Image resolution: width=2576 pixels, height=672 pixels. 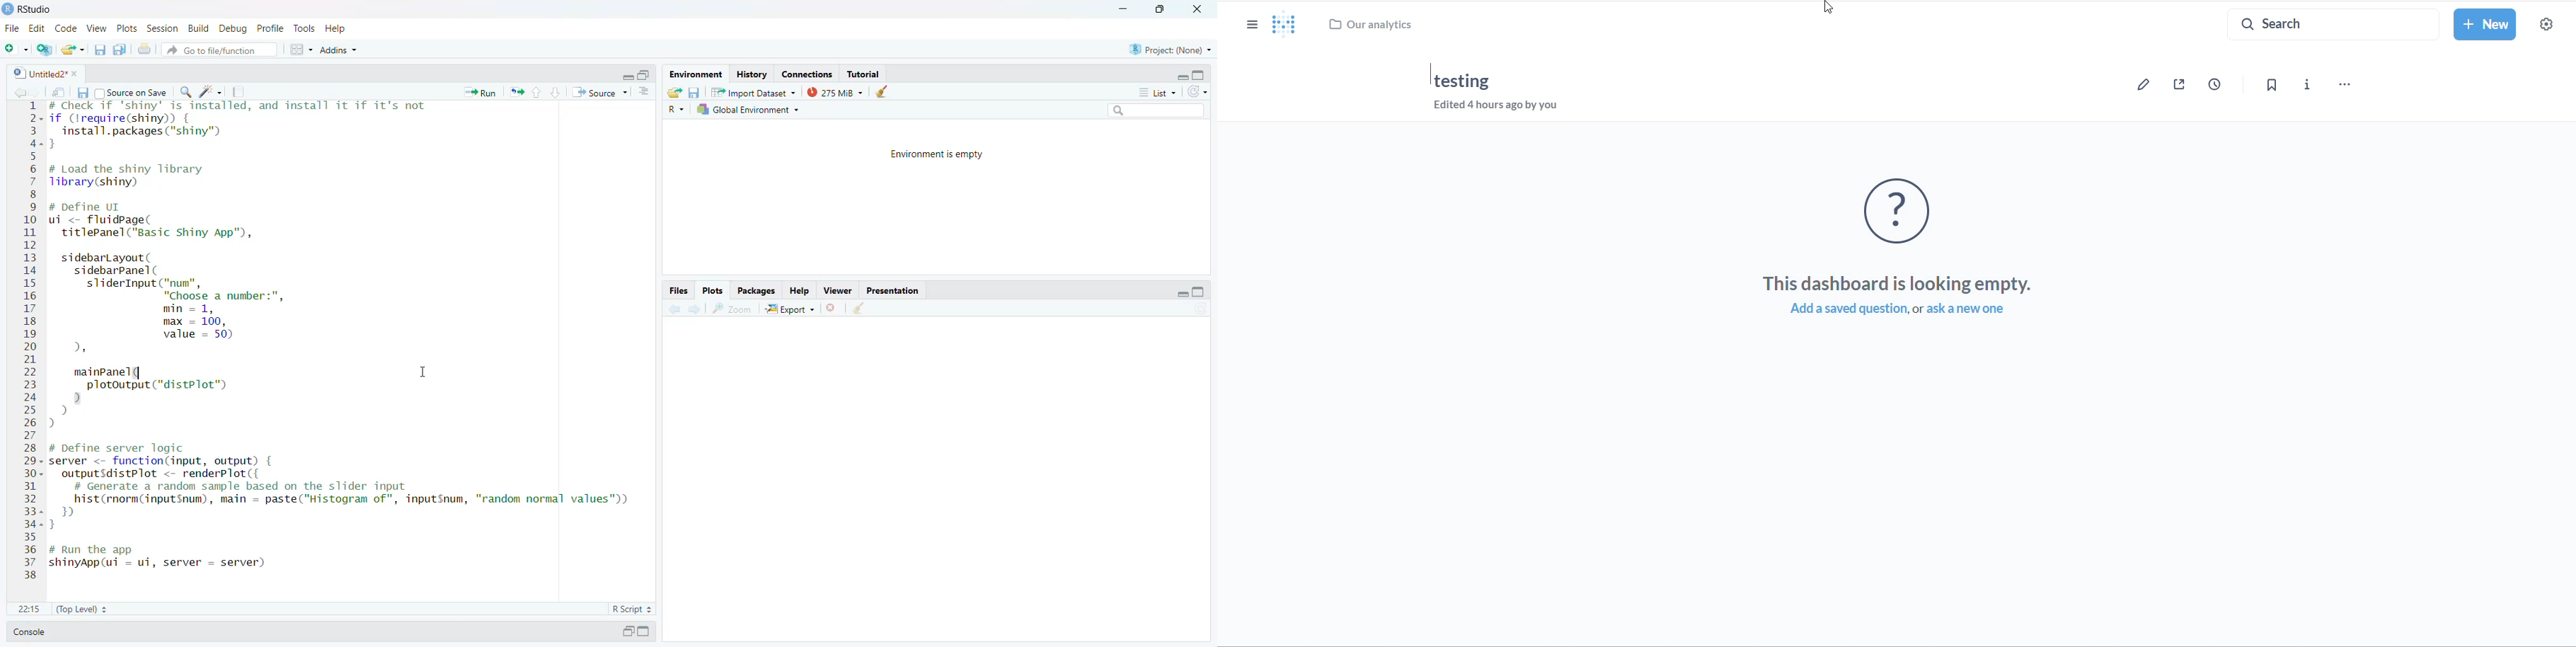 What do you see at coordinates (77, 73) in the screenshot?
I see `close` at bounding box center [77, 73].